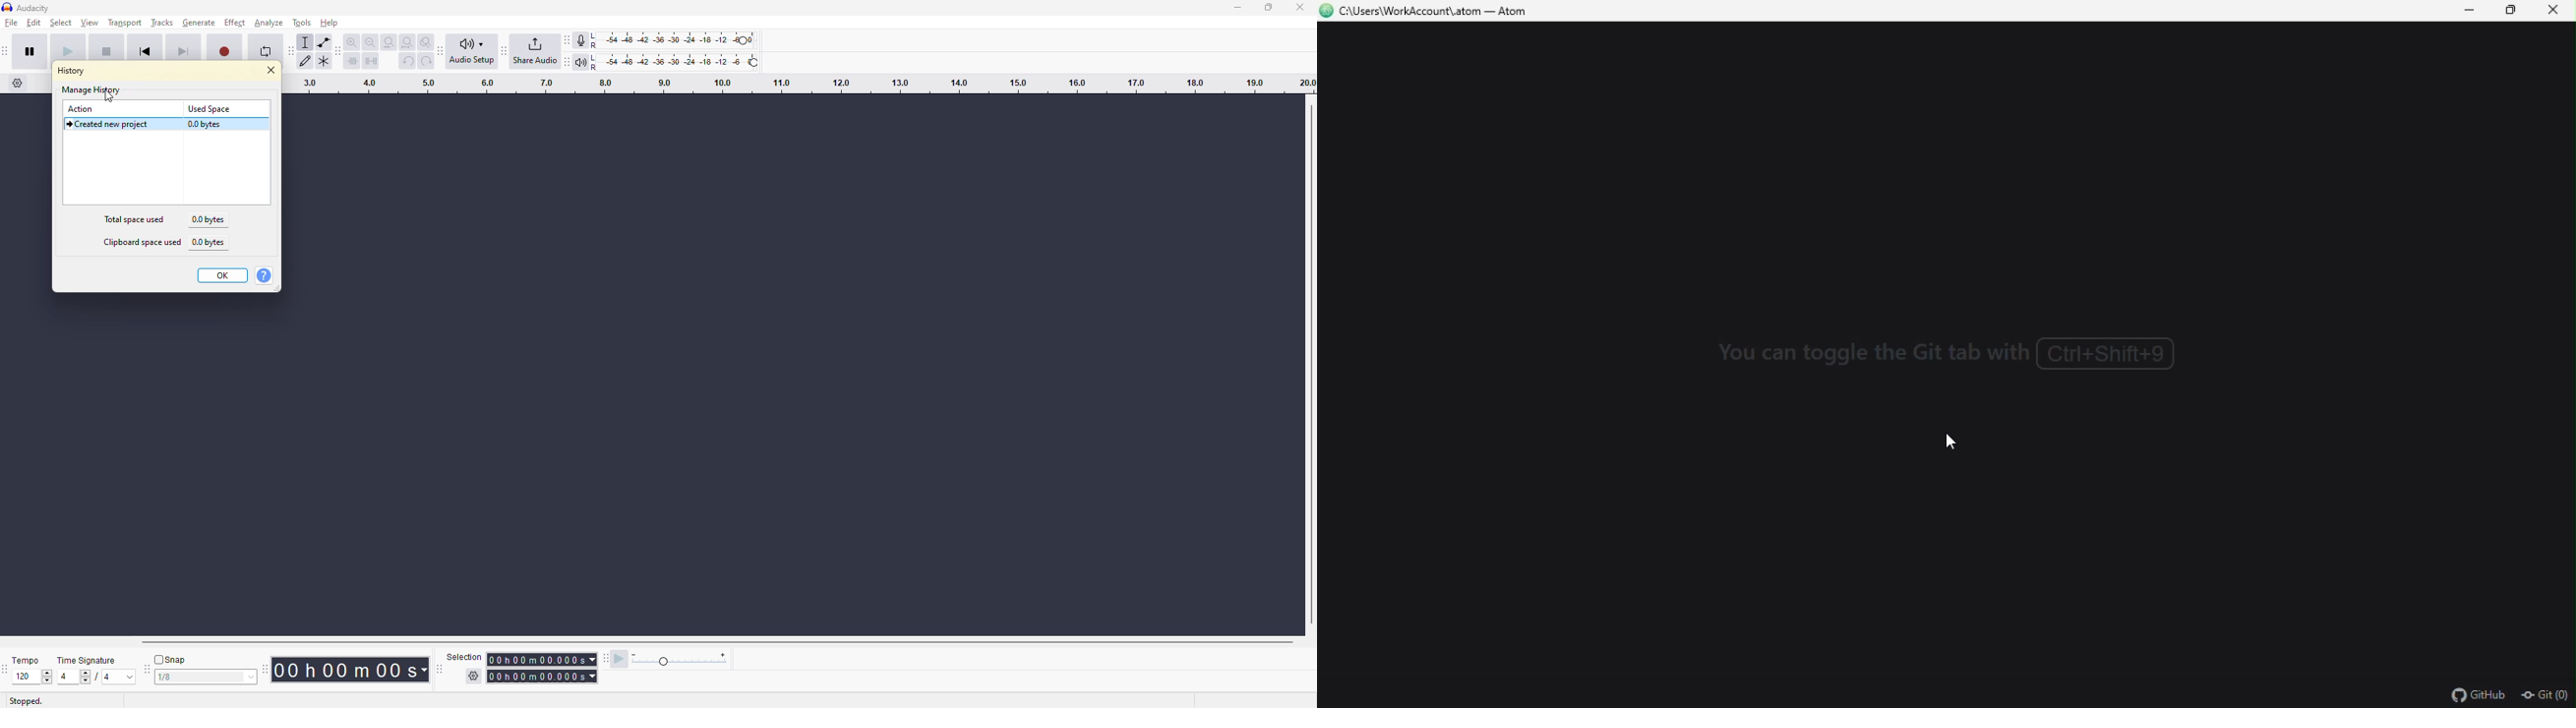 The height and width of the screenshot is (728, 2576). I want to click on timeline options, so click(17, 83).